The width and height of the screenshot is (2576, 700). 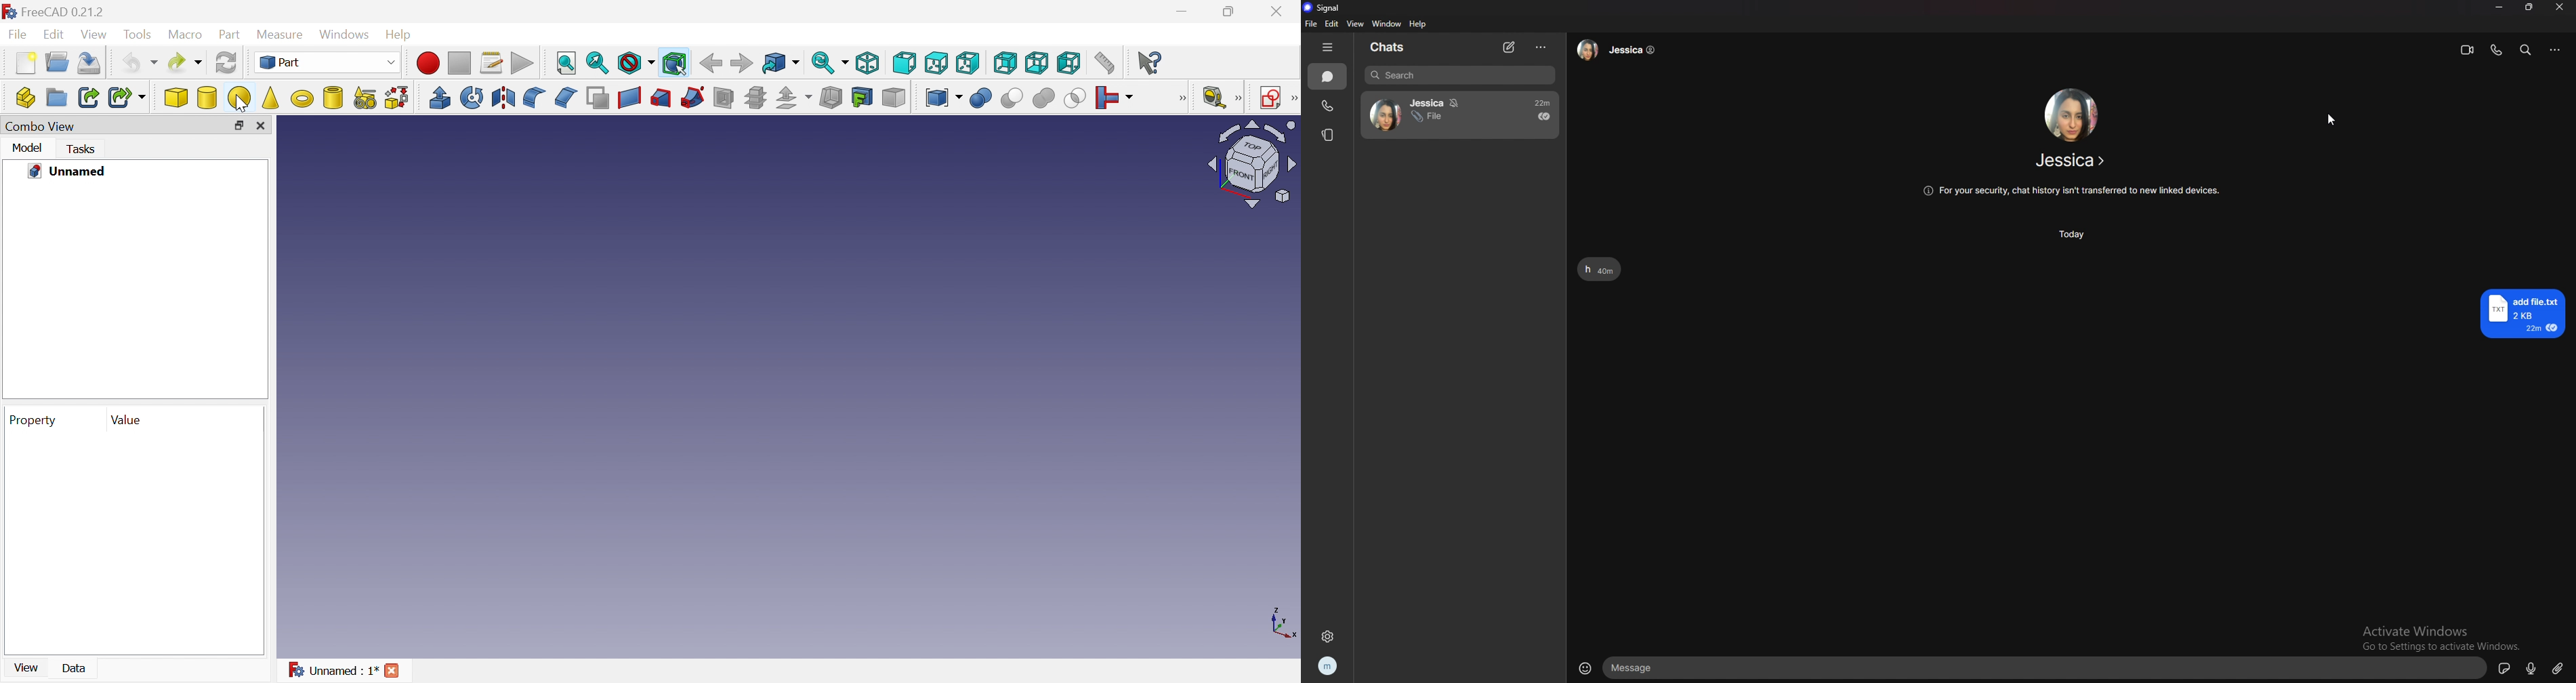 I want to click on Chamfer..., so click(x=567, y=97).